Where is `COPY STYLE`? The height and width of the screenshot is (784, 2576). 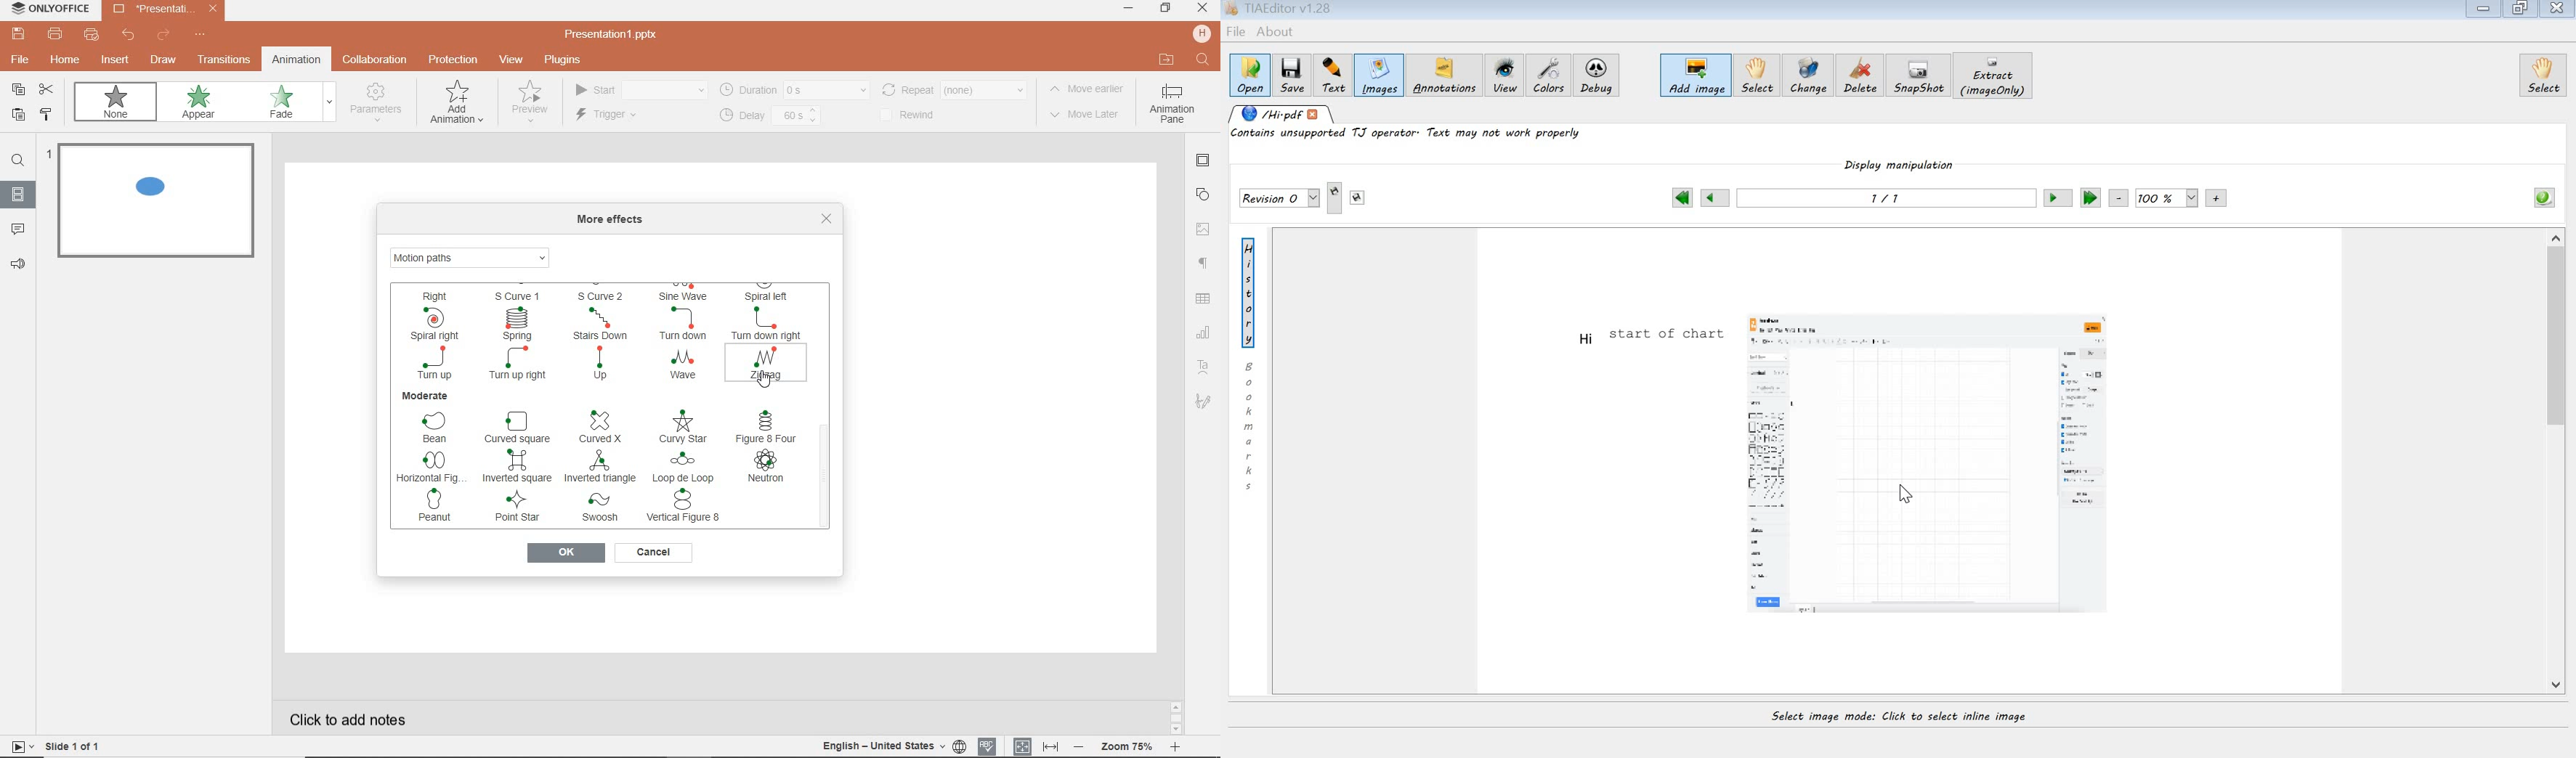
COPY STYLE is located at coordinates (46, 115).